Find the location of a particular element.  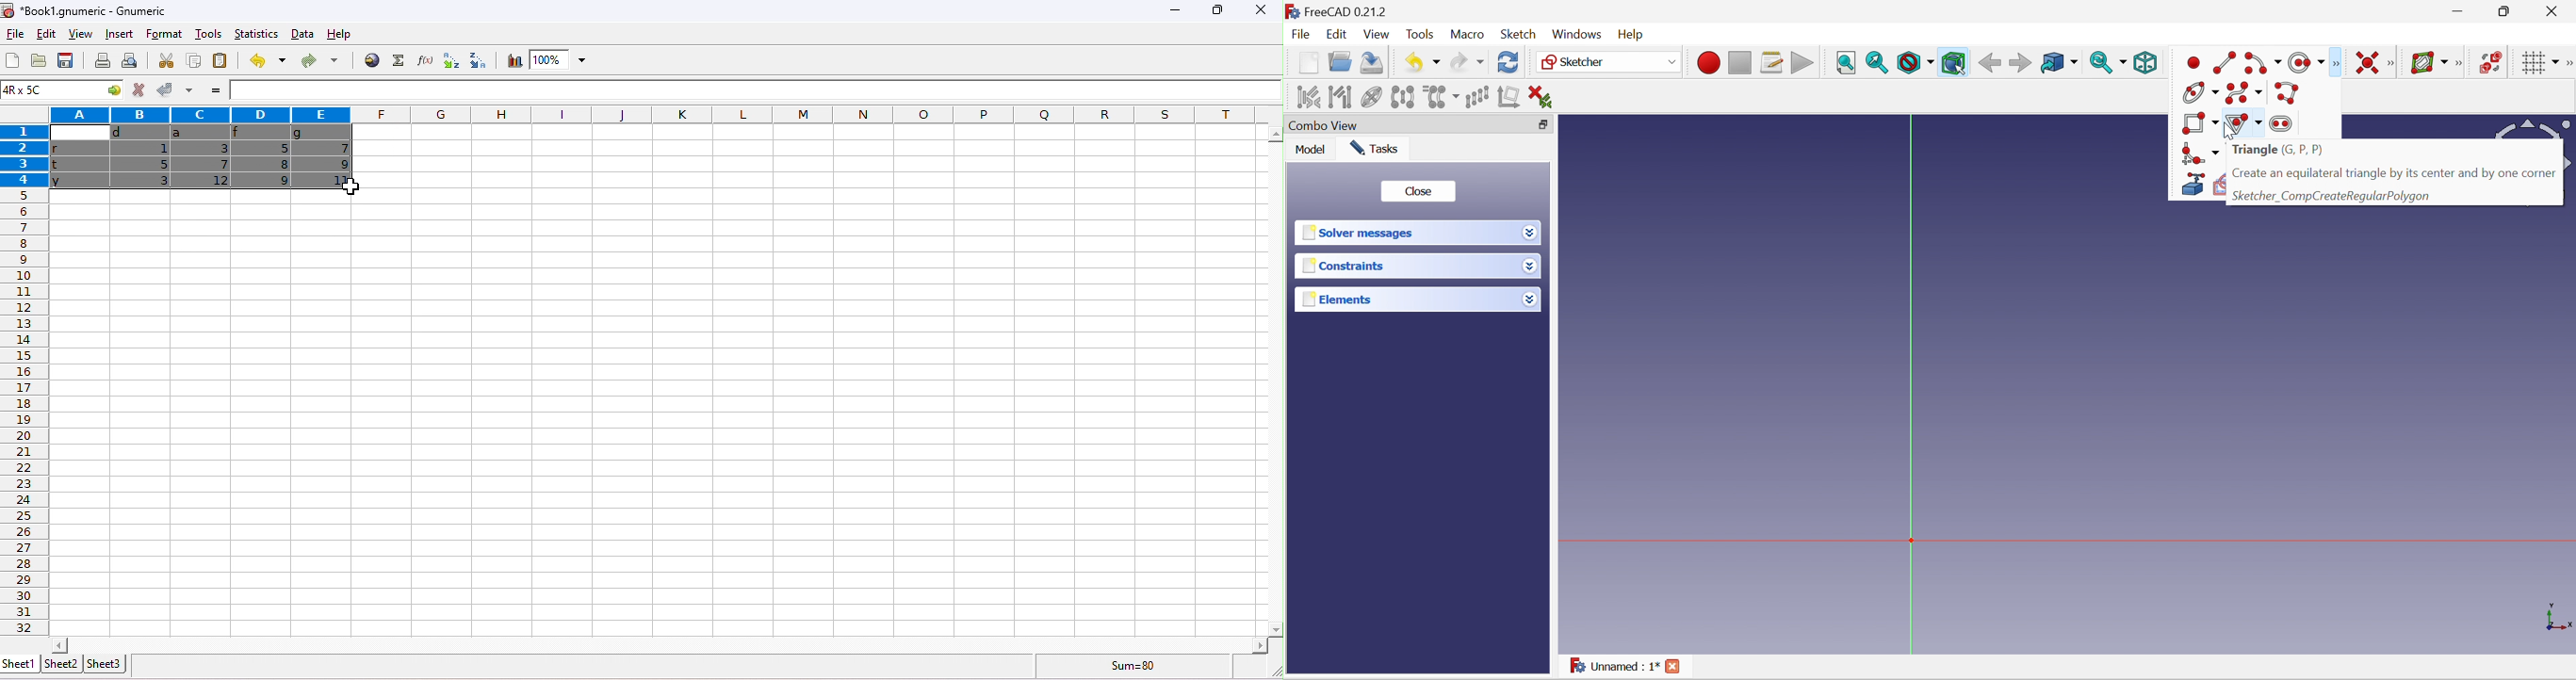

sheet3 is located at coordinates (106, 663).